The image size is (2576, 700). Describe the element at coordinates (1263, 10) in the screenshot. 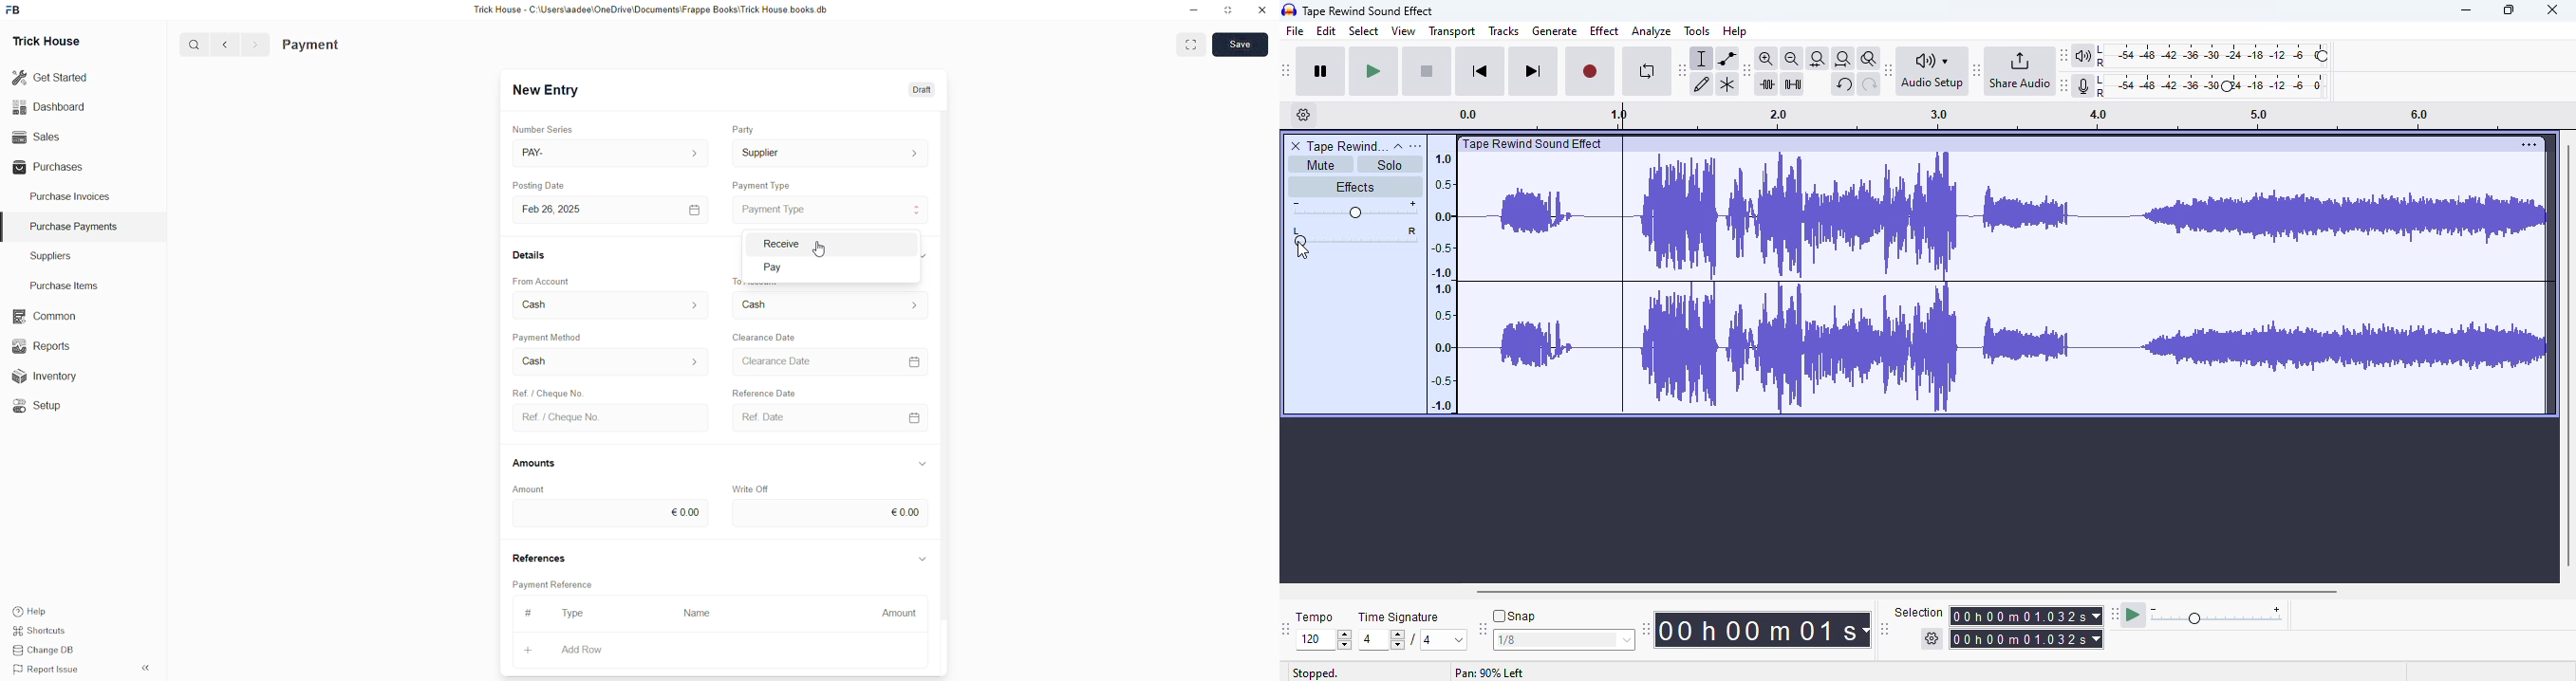

I see `close` at that location.